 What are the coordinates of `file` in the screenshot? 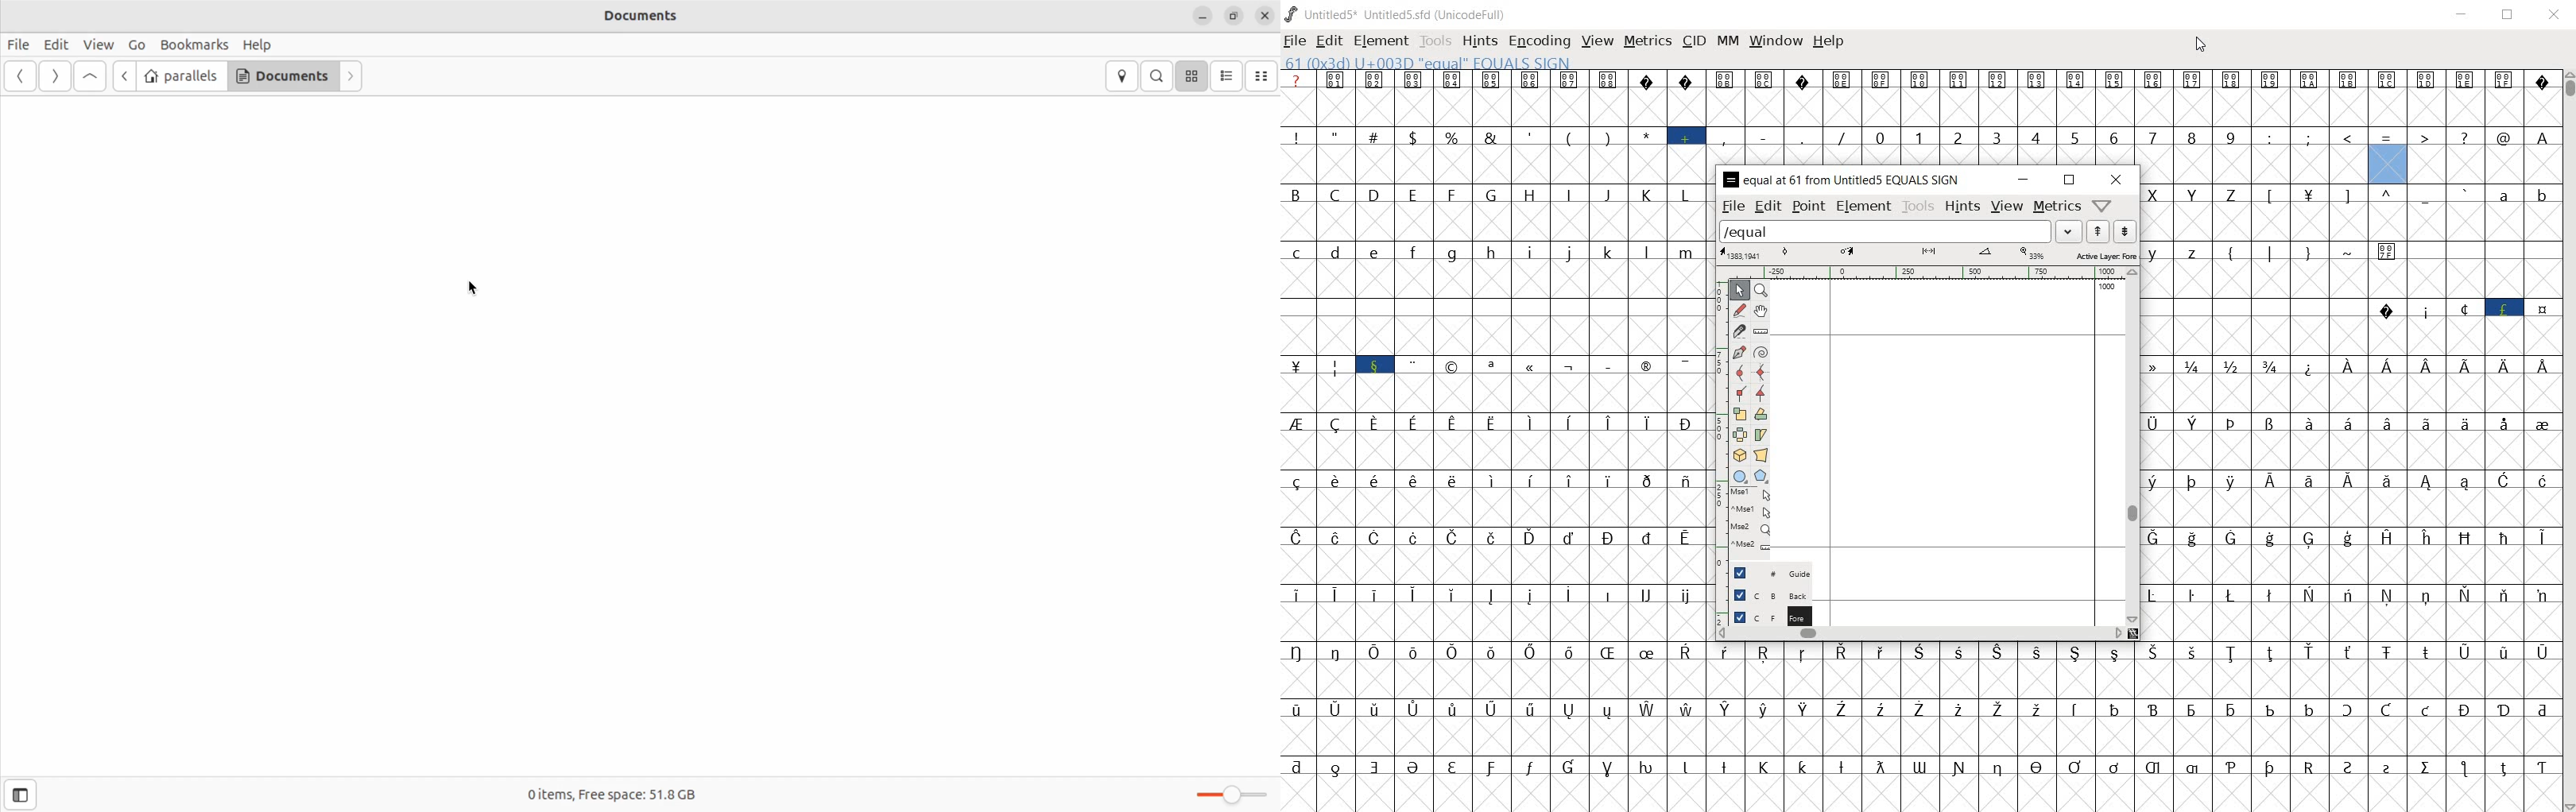 It's located at (1294, 42).